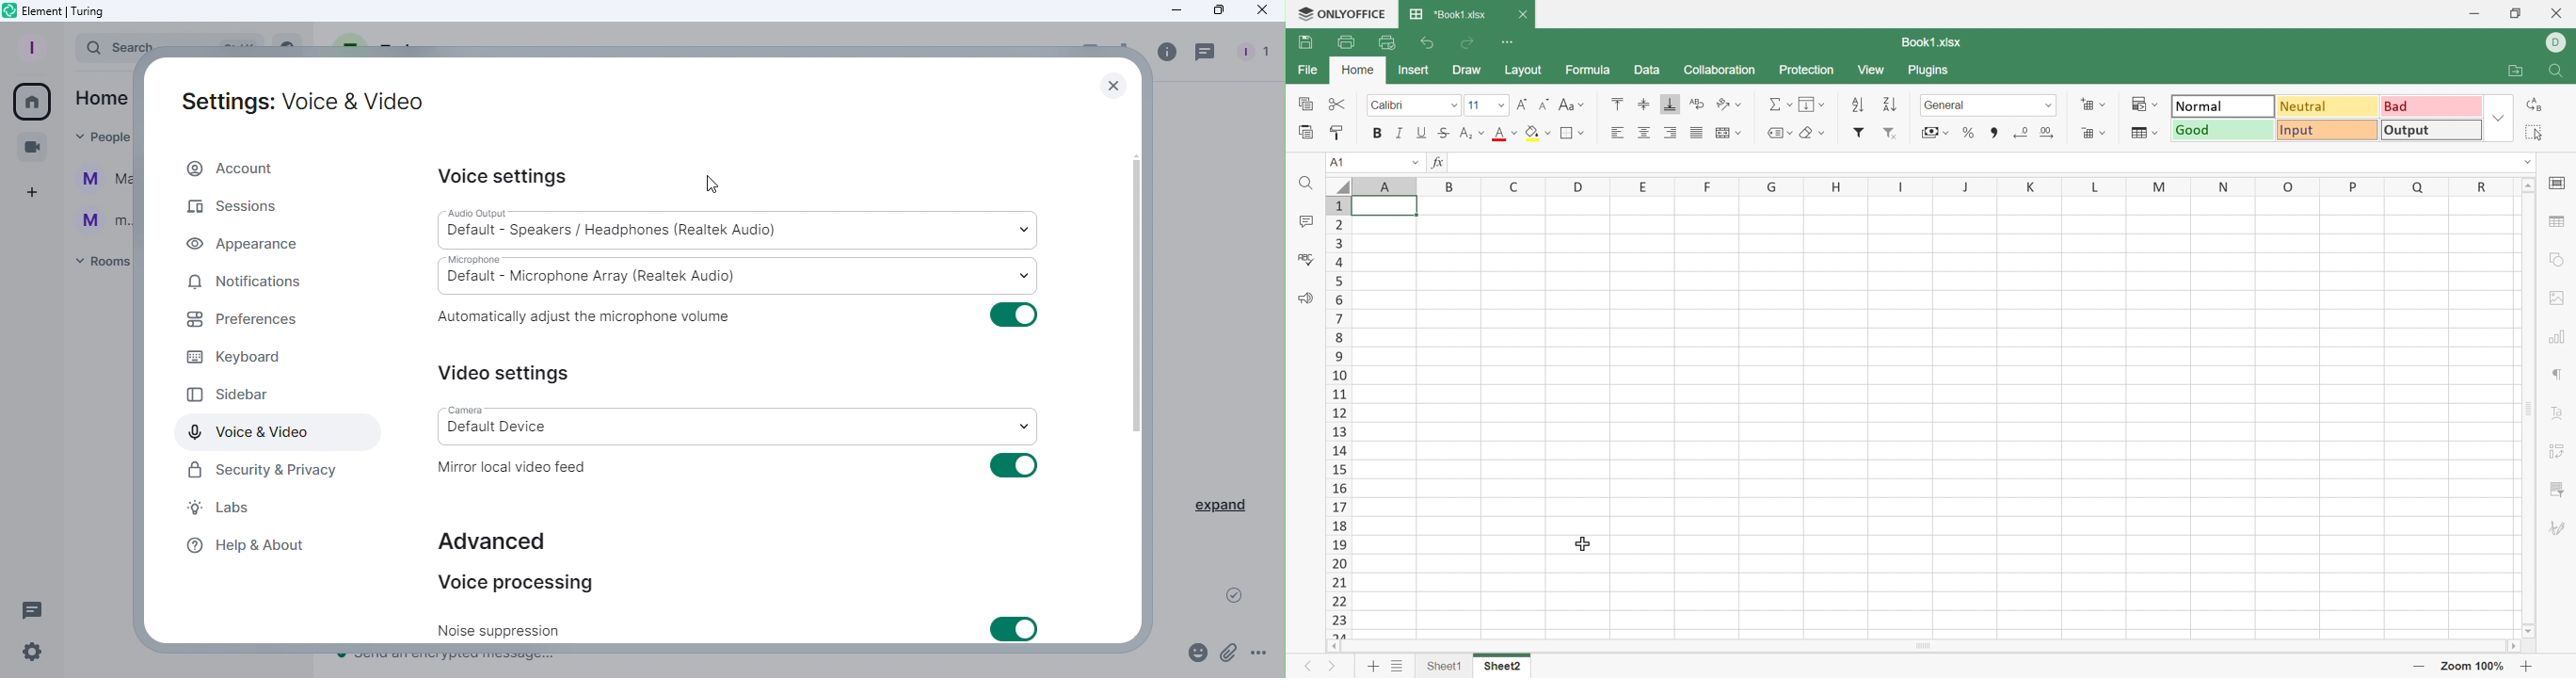 The image size is (2576, 700). What do you see at coordinates (1858, 132) in the screenshot?
I see `Filter` at bounding box center [1858, 132].